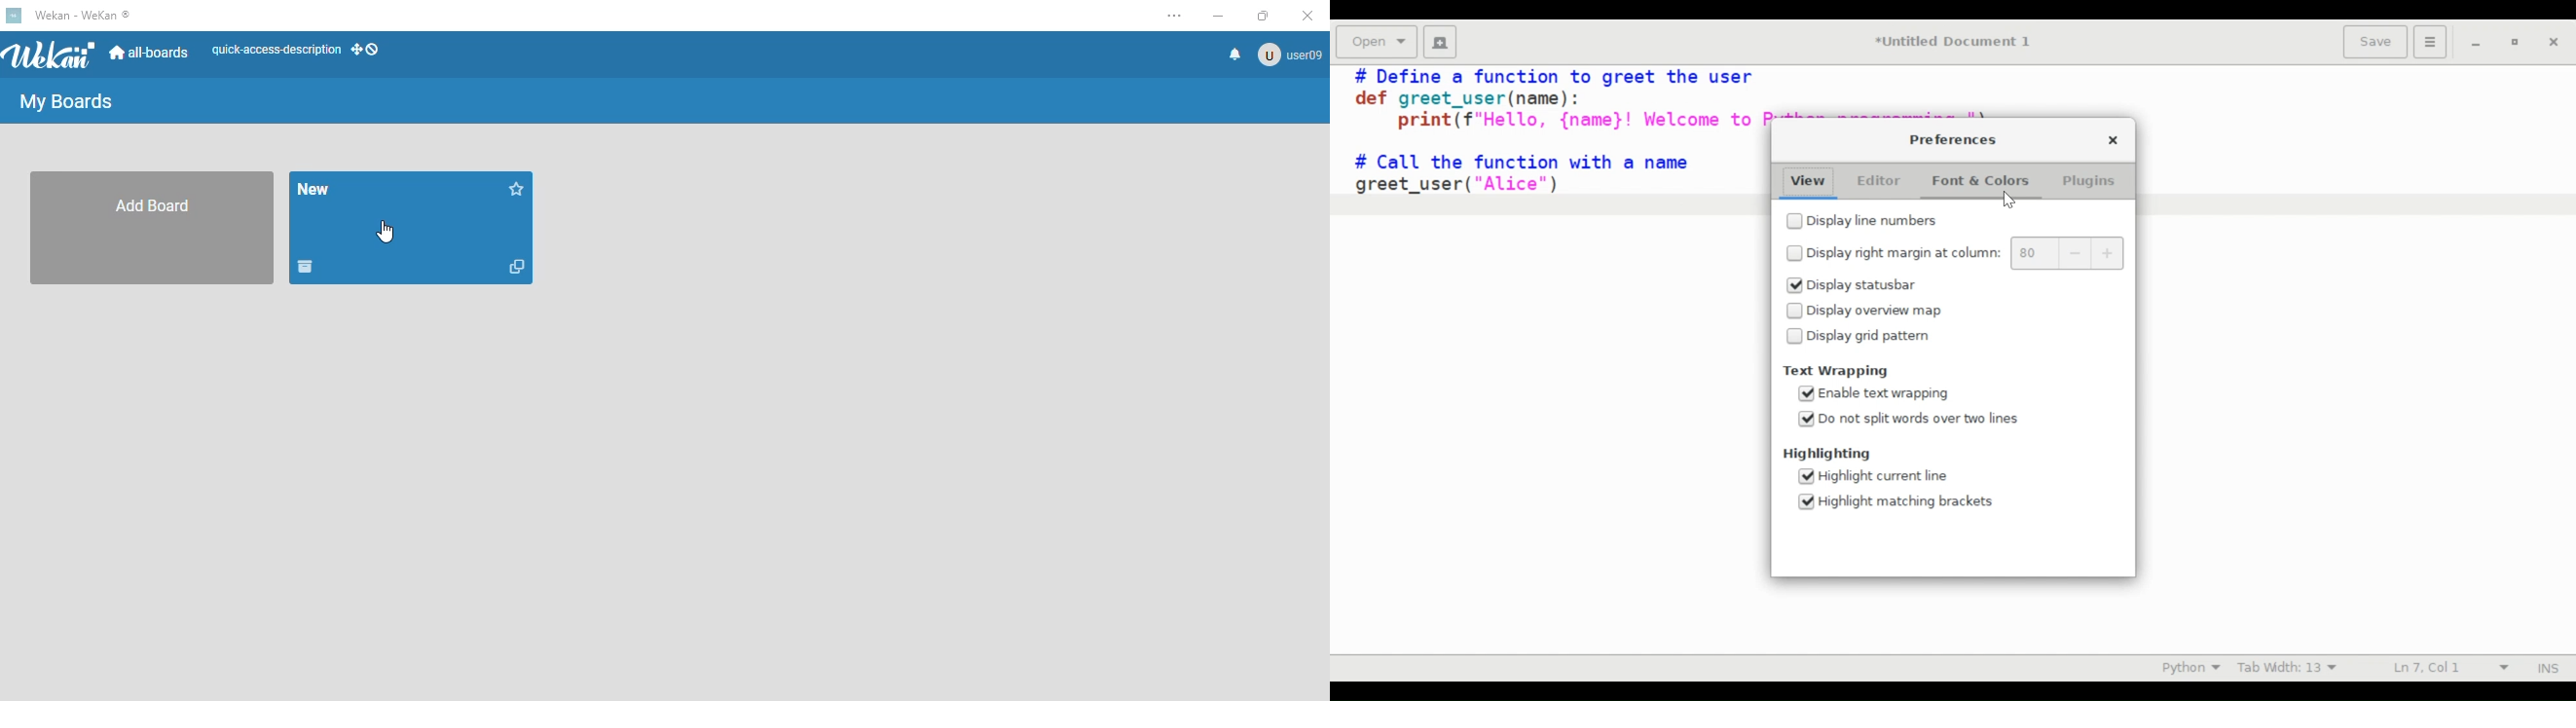  Describe the element at coordinates (517, 188) in the screenshot. I see `click to star this board` at that location.